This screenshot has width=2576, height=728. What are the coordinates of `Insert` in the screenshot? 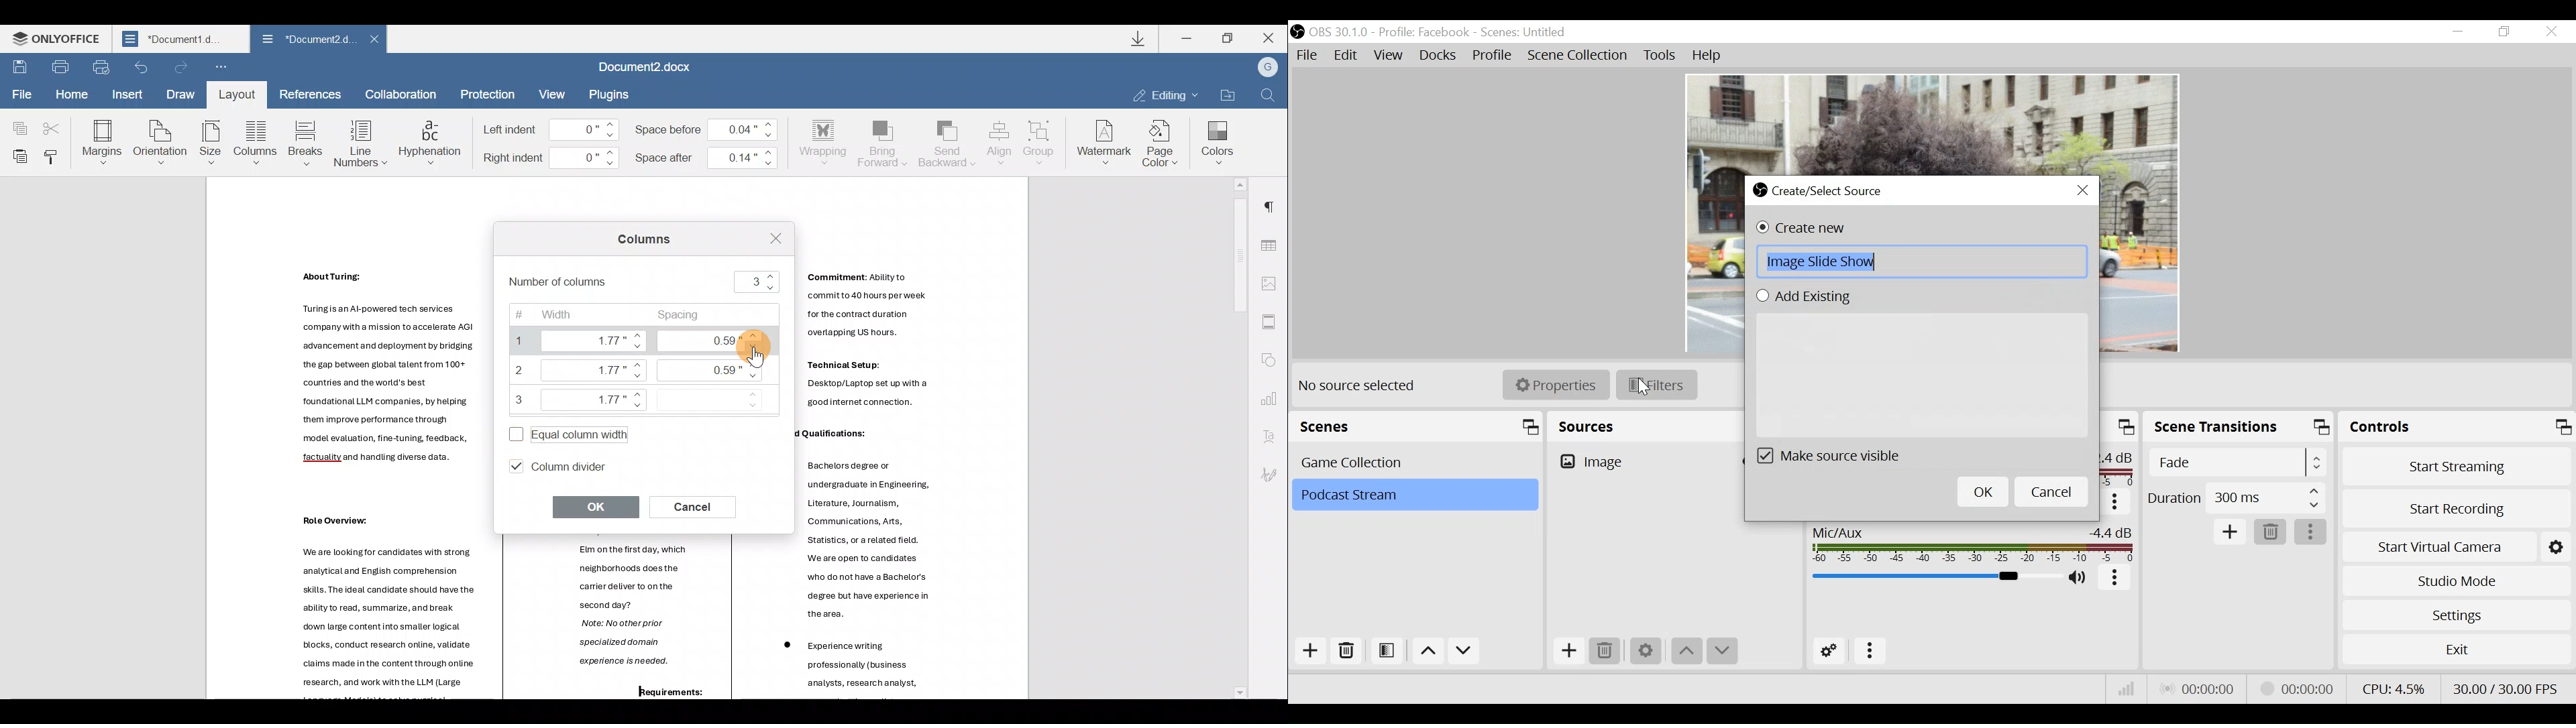 It's located at (125, 95).